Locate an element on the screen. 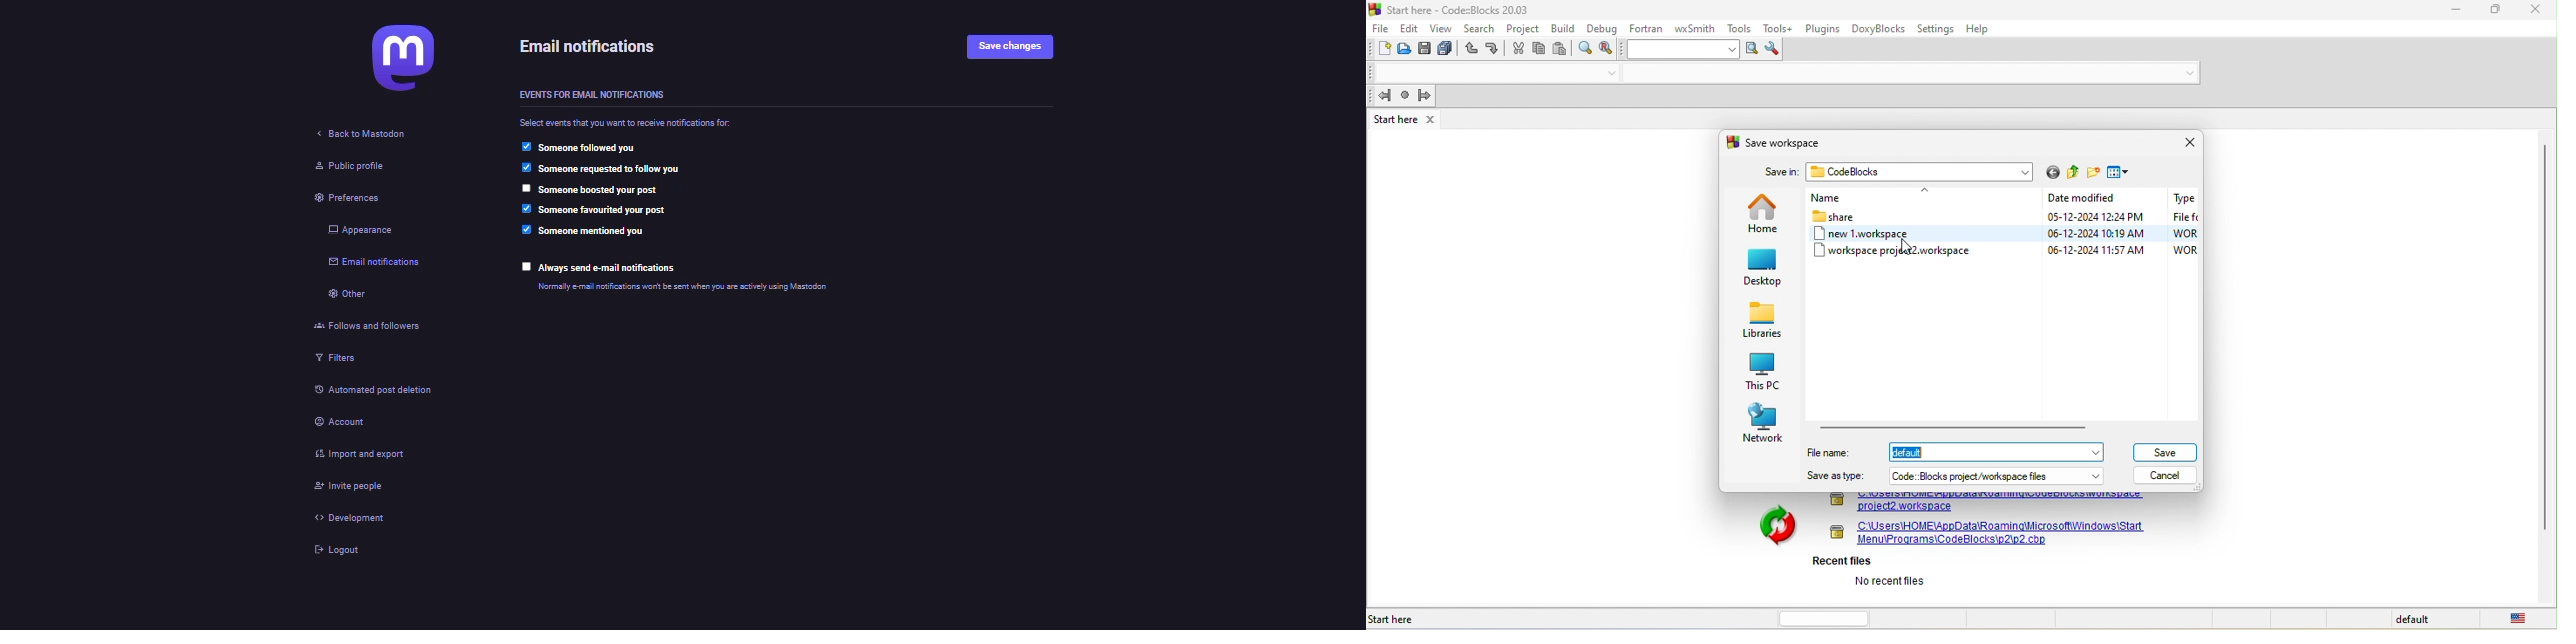  enabled is located at coordinates (524, 167).